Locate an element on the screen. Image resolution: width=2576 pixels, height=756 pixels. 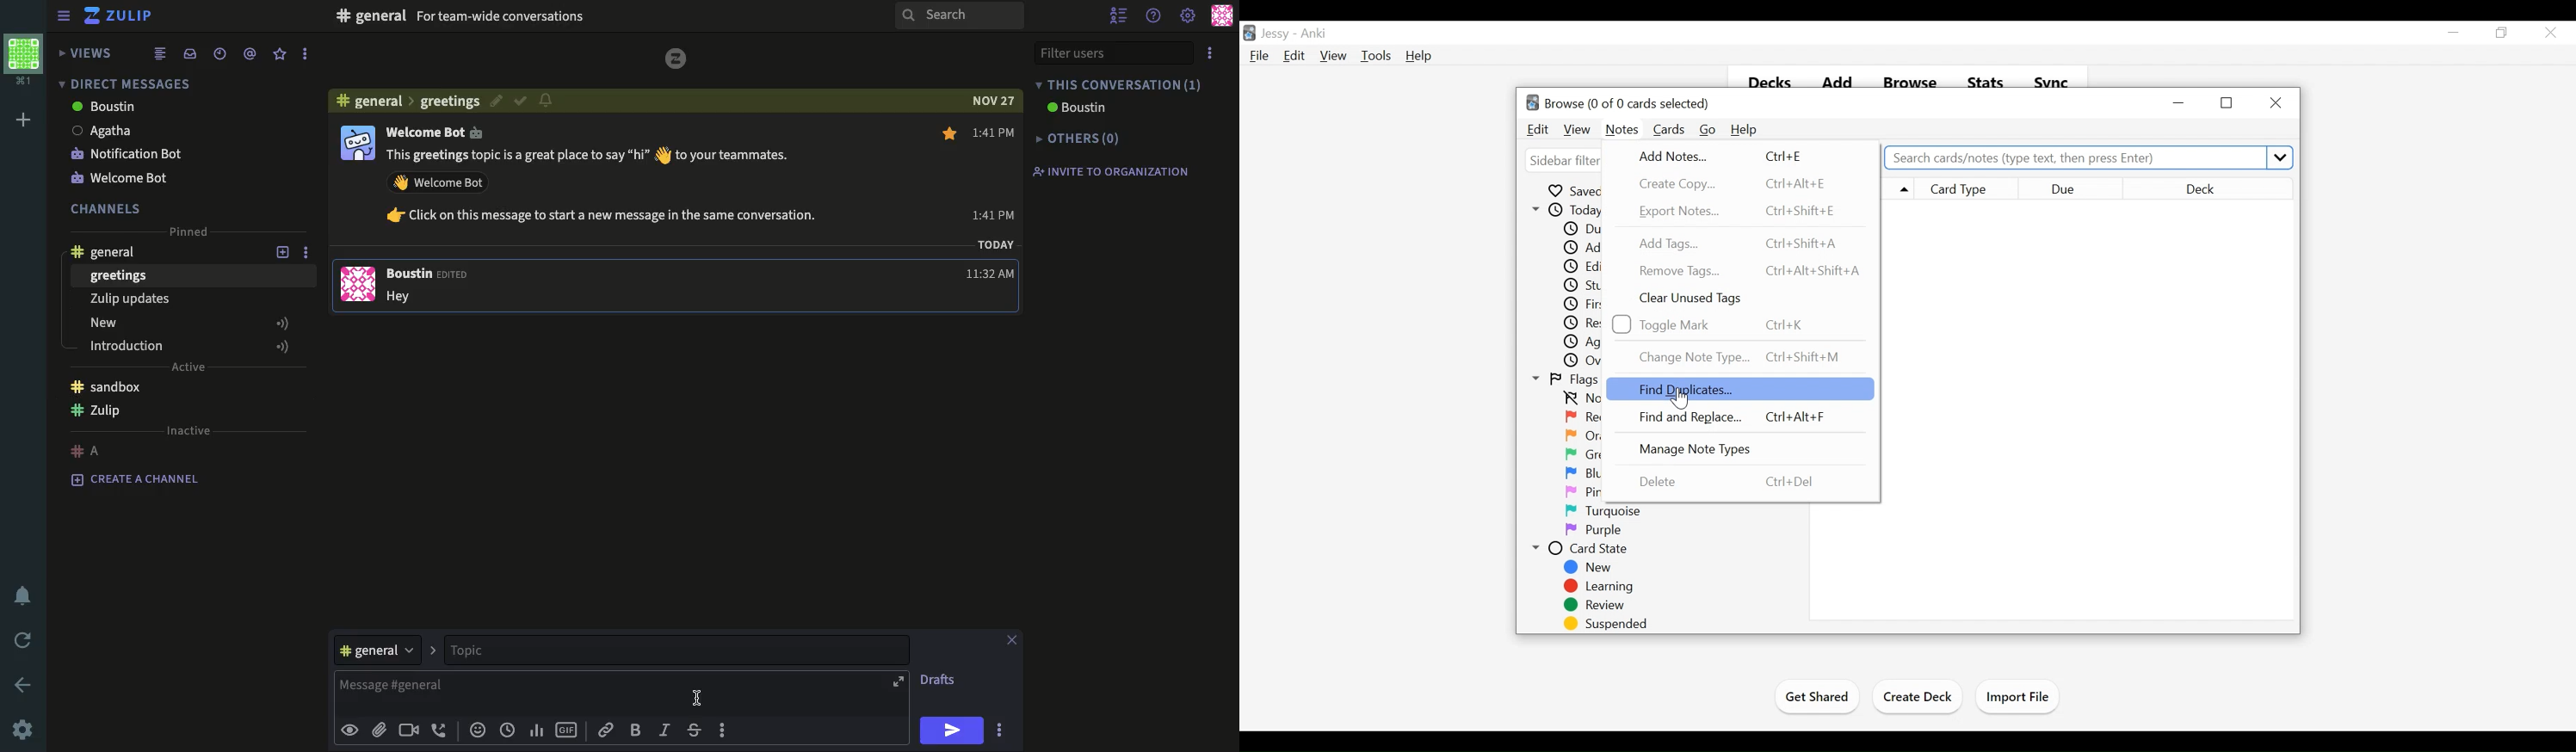
Learning is located at coordinates (1597, 586).